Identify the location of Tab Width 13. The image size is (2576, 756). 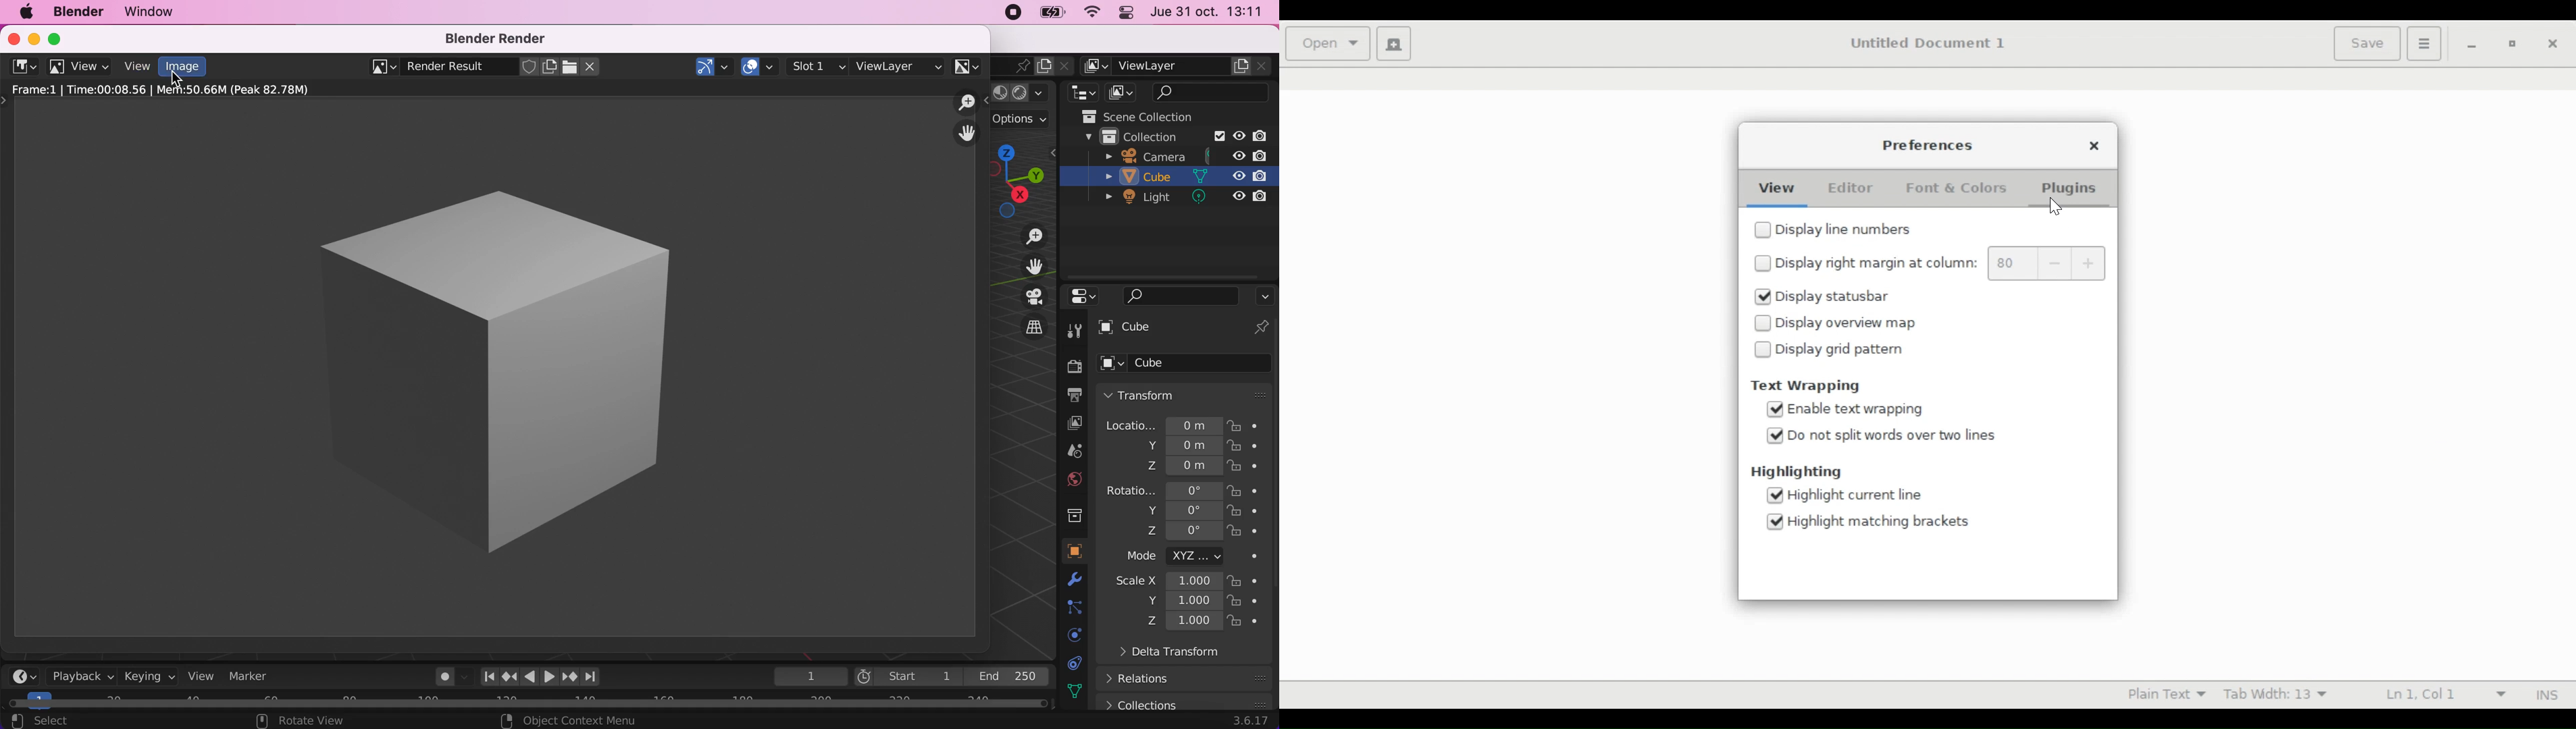
(2282, 693).